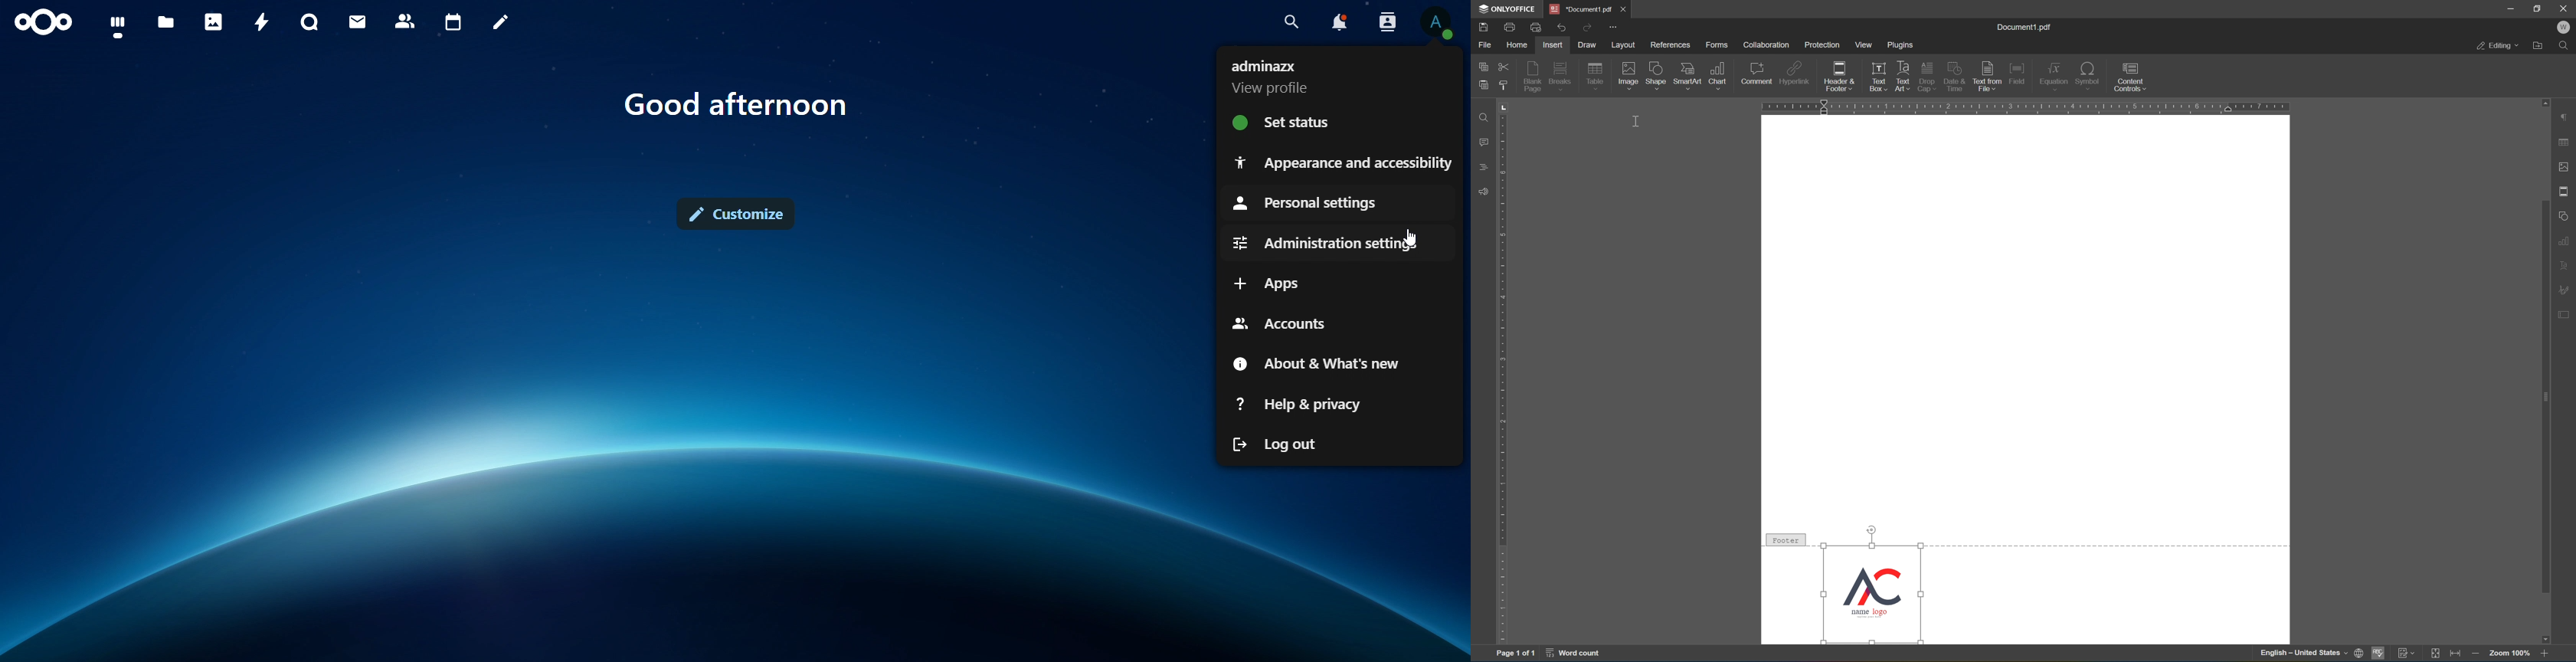  Describe the element at coordinates (2131, 76) in the screenshot. I see `content controls` at that location.